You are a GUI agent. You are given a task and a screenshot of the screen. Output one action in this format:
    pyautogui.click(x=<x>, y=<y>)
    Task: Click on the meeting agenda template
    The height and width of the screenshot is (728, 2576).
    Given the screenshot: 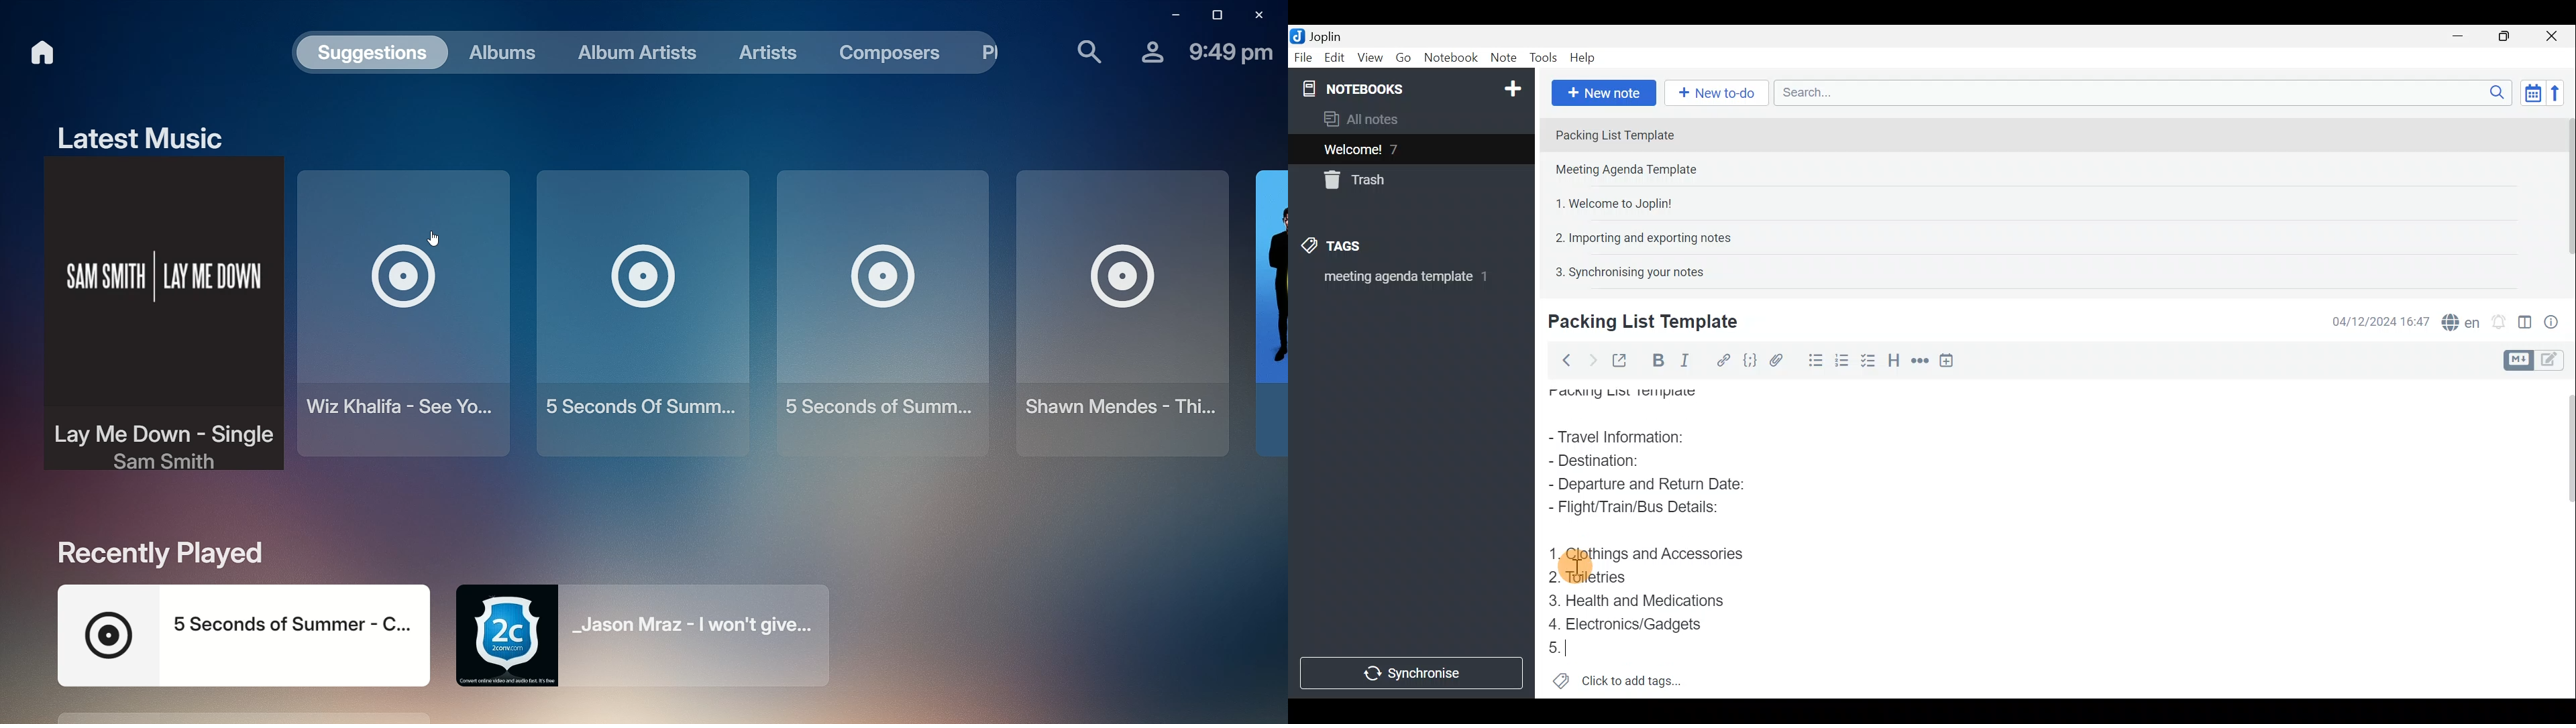 What is the action you would take?
    pyautogui.click(x=1403, y=281)
    